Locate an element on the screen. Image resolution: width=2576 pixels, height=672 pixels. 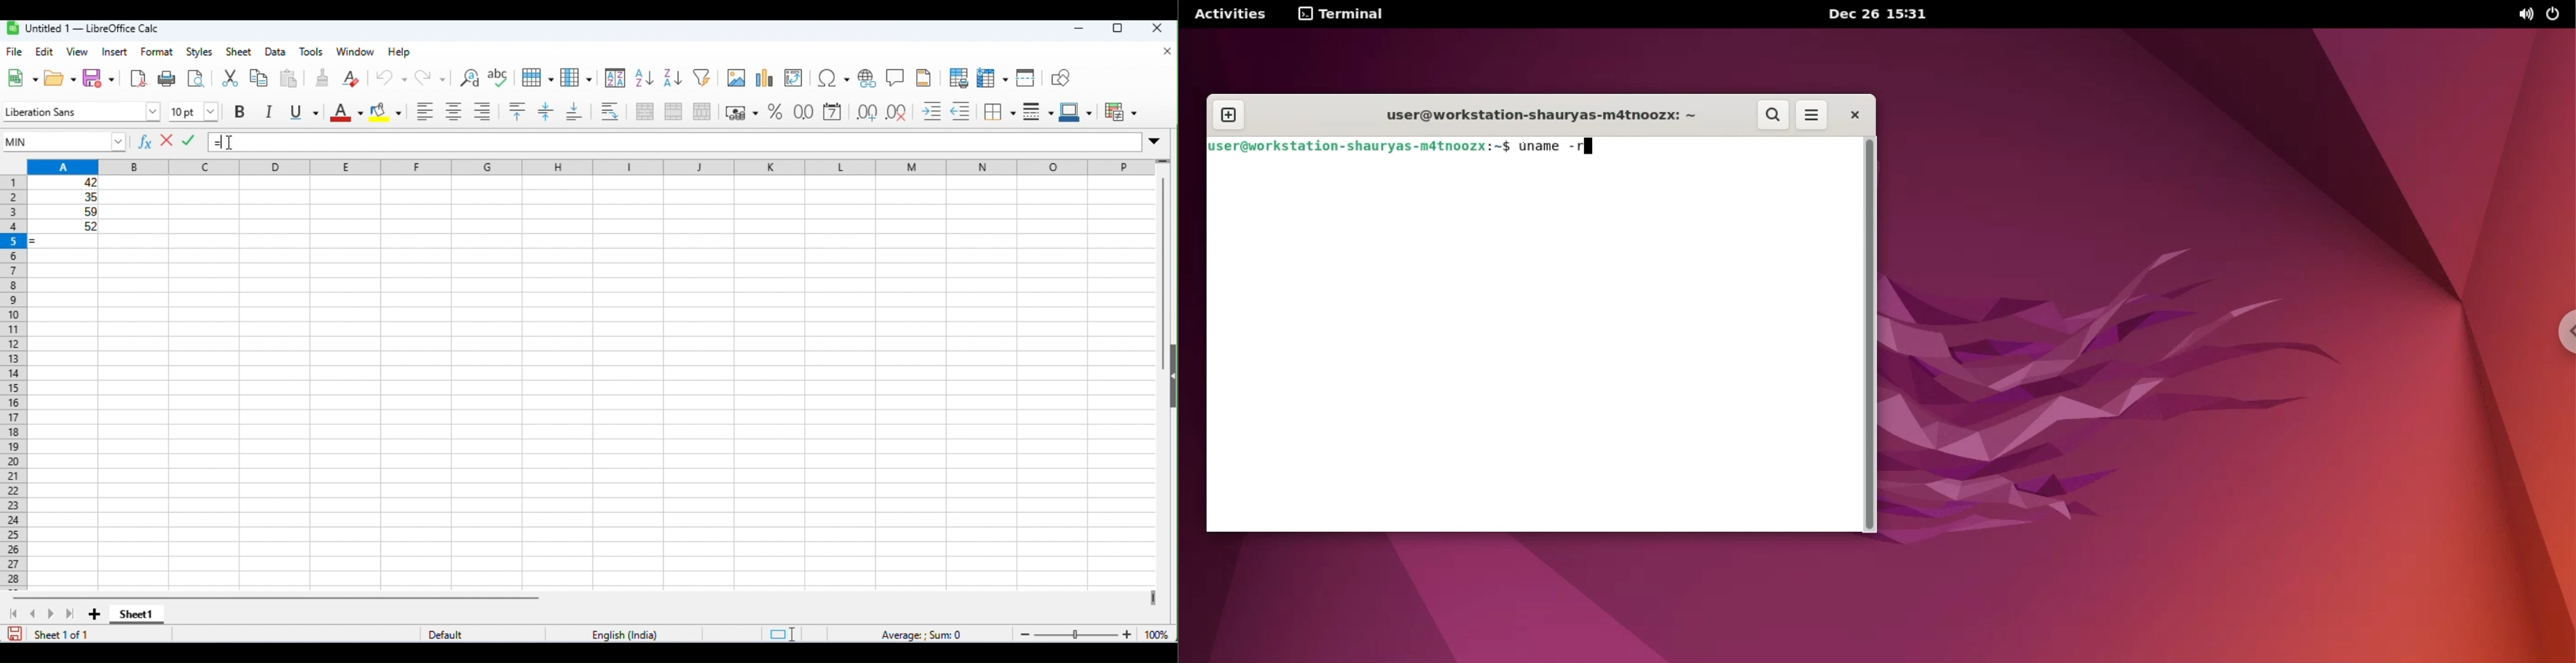
format as number is located at coordinates (803, 112).